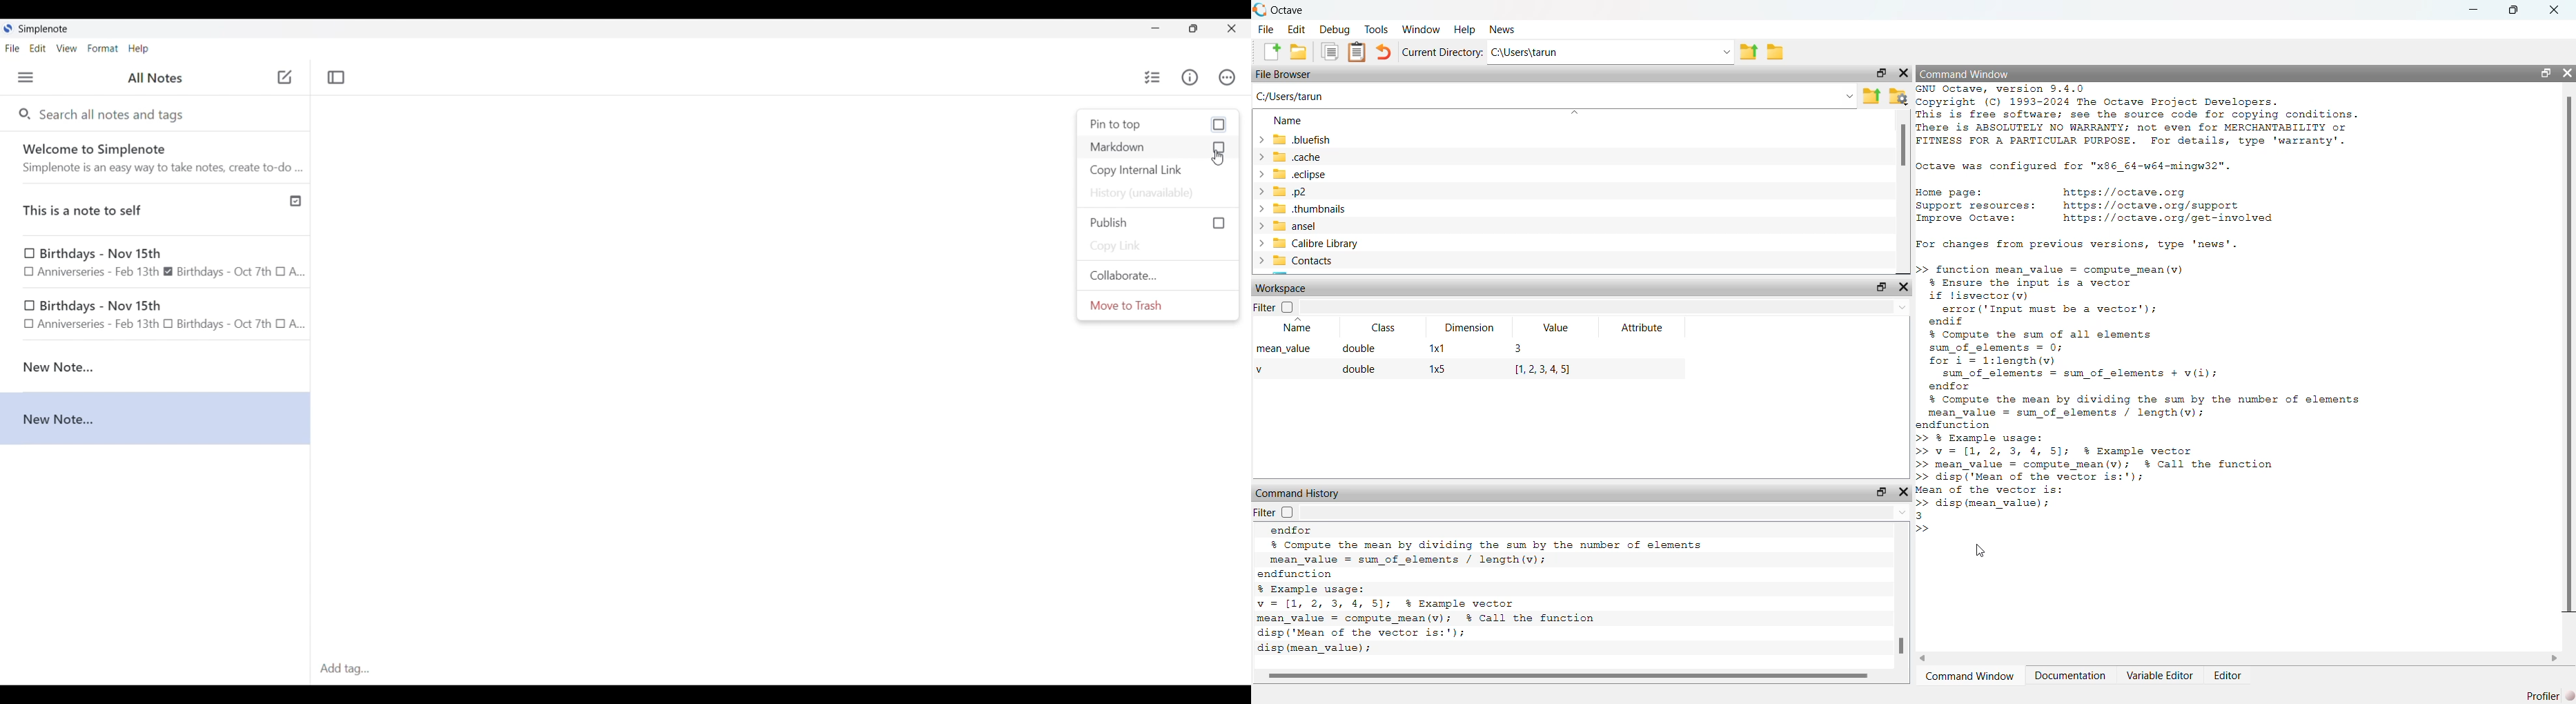  What do you see at coordinates (1971, 677) in the screenshot?
I see `Command Window` at bounding box center [1971, 677].